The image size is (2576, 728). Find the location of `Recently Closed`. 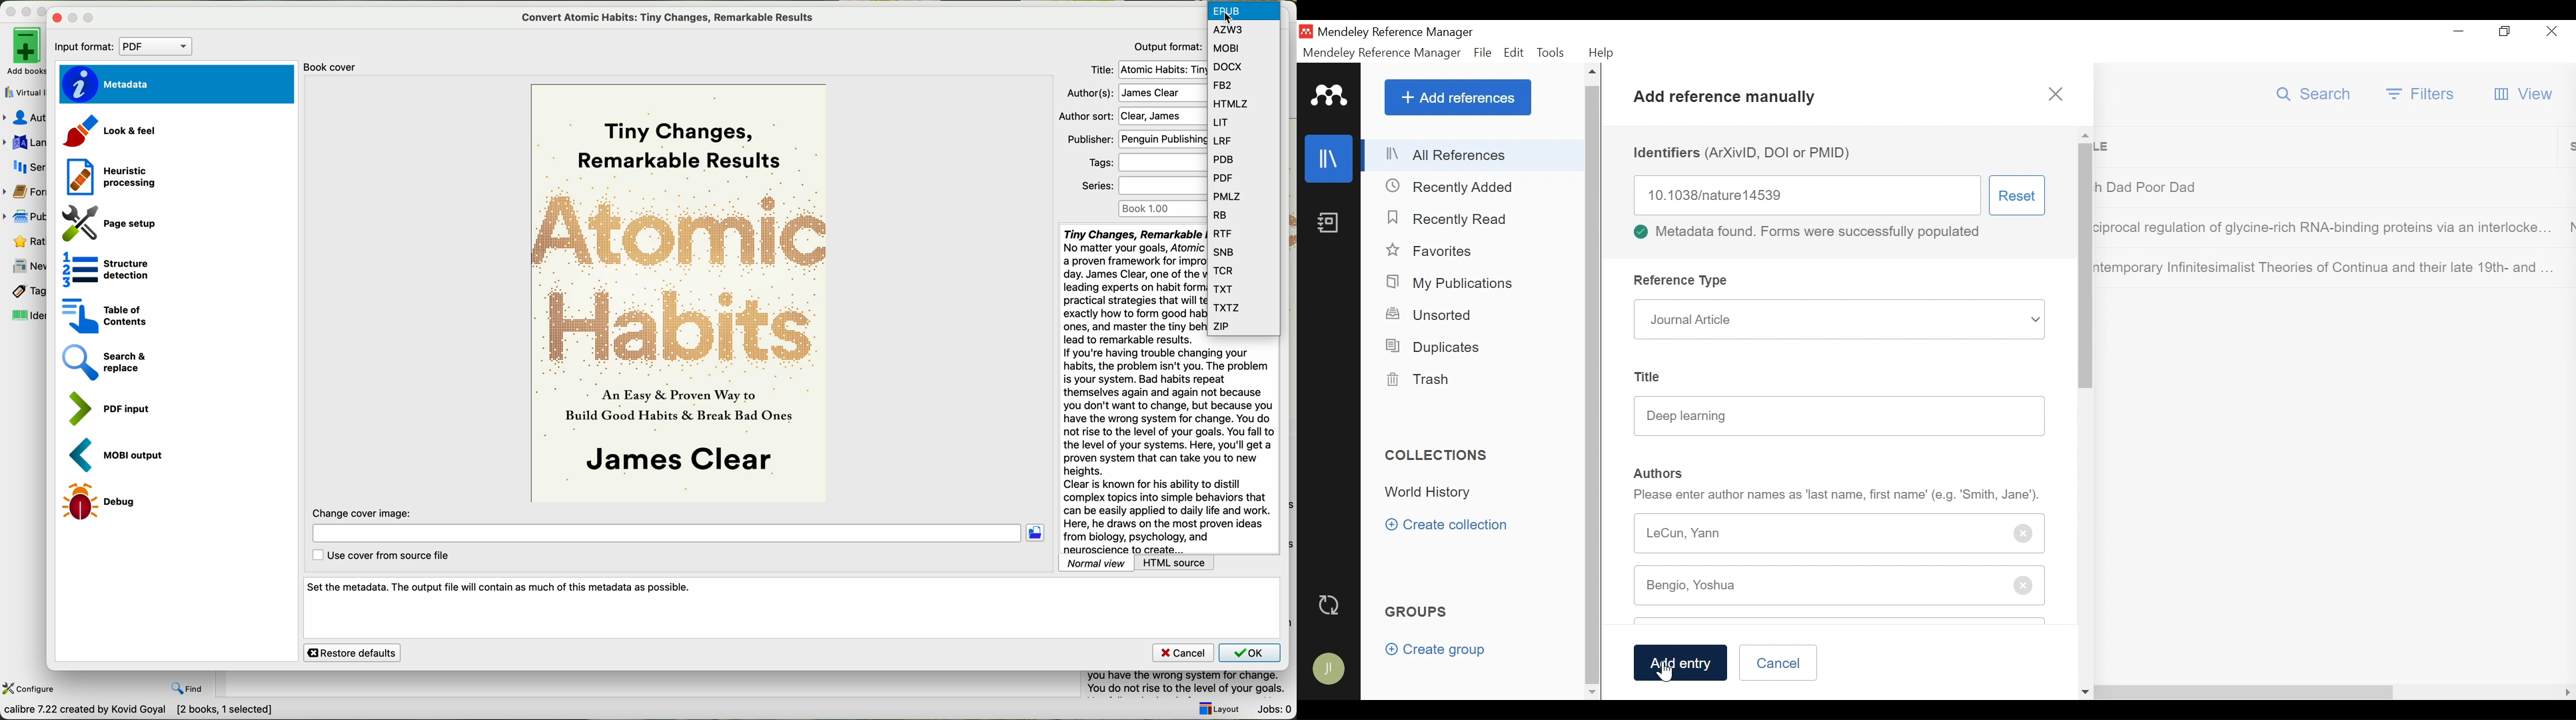

Recently Closed is located at coordinates (1451, 187).